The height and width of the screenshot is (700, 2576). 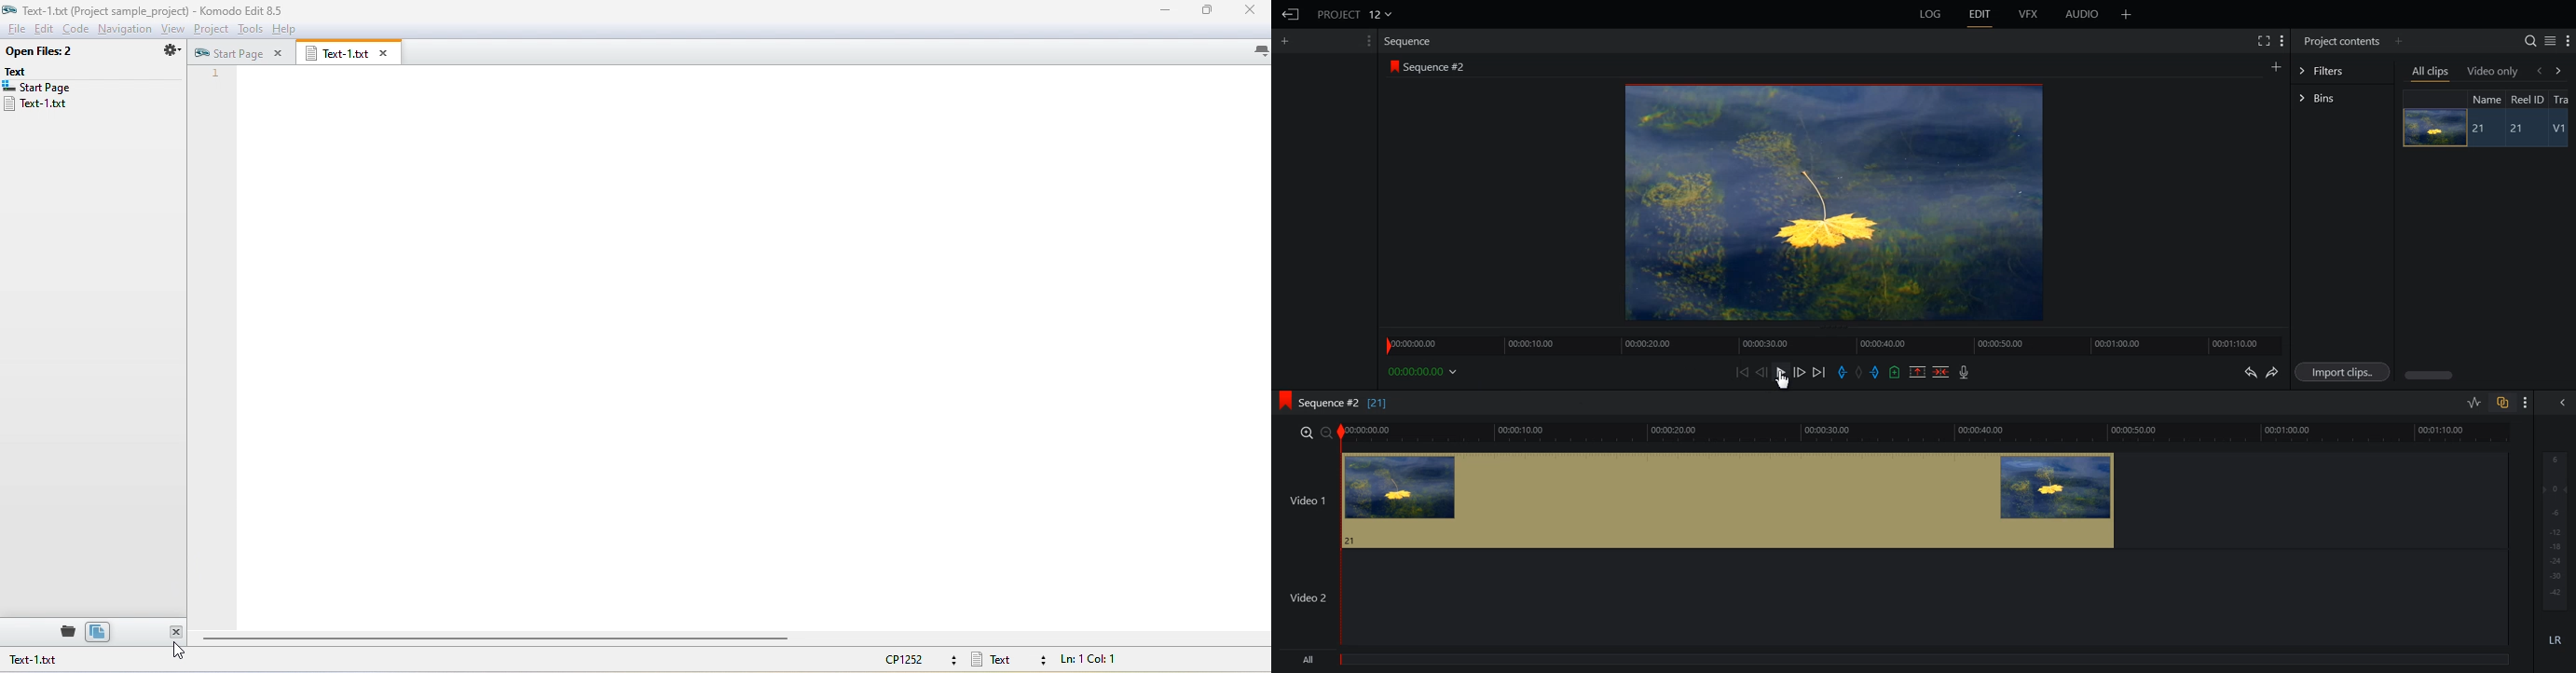 I want to click on Search, so click(x=2530, y=41).